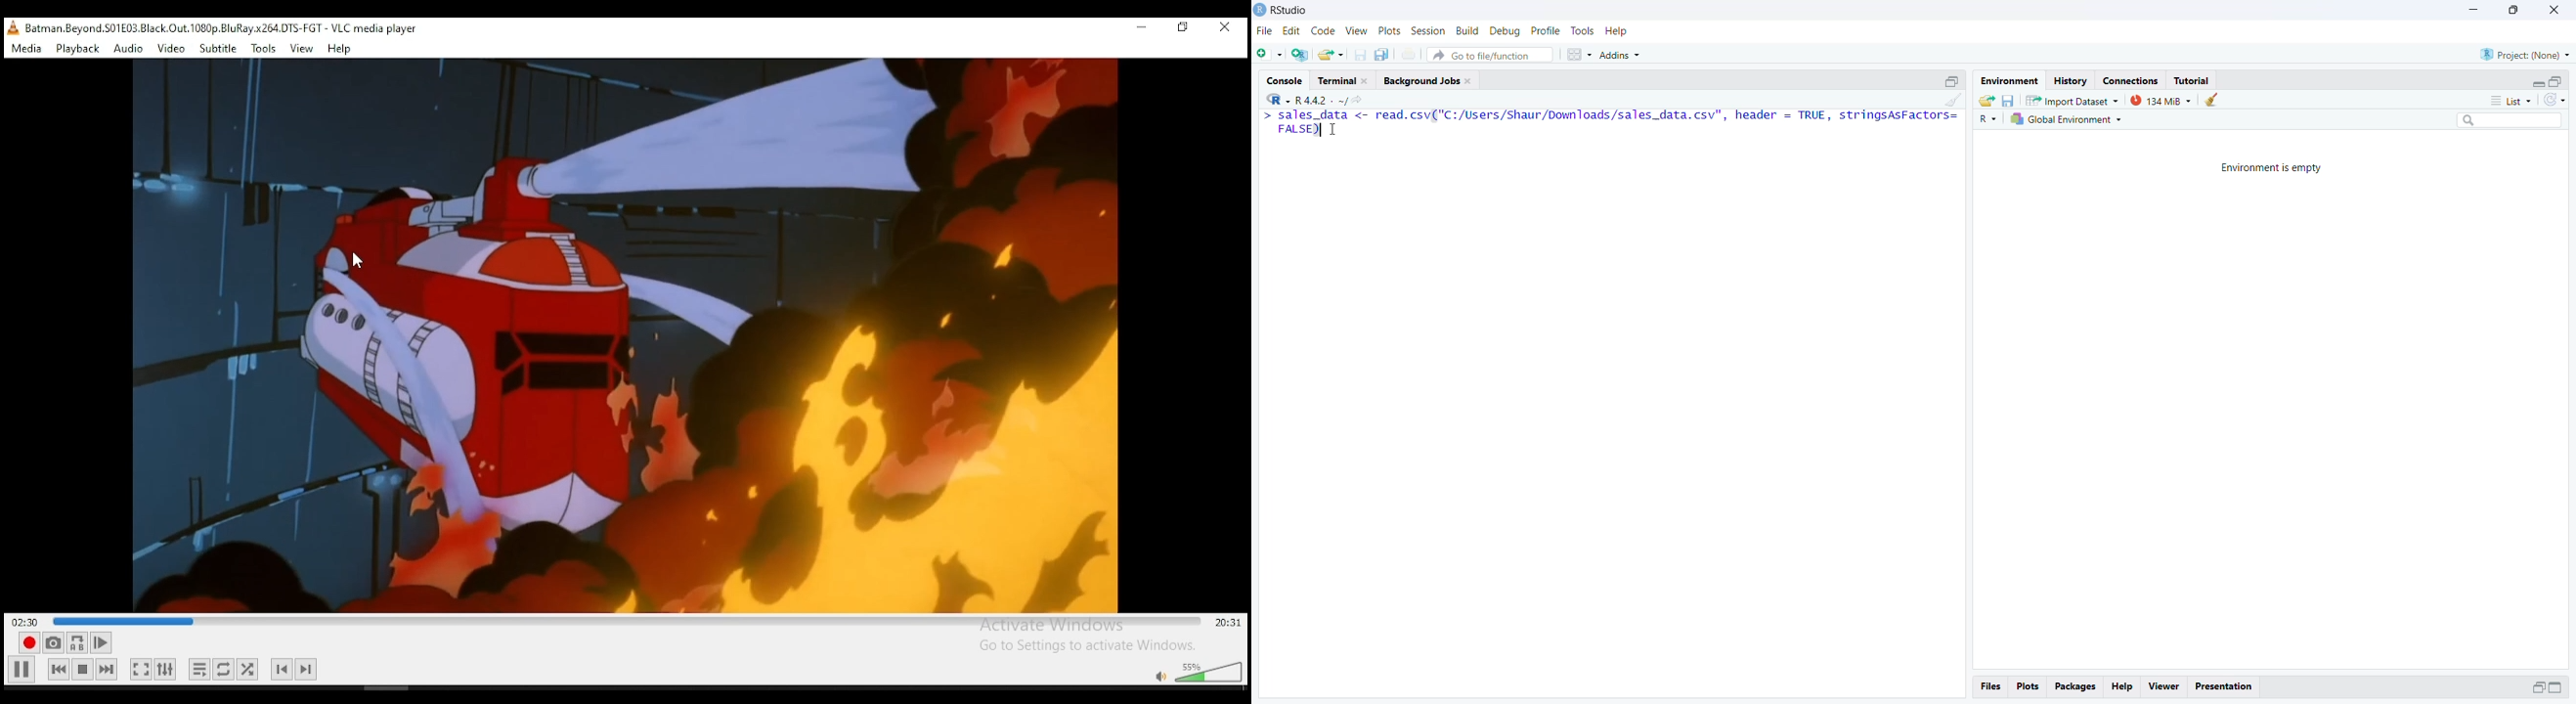 The height and width of the screenshot is (728, 2576). I want to click on Environment is empty, so click(2267, 170).